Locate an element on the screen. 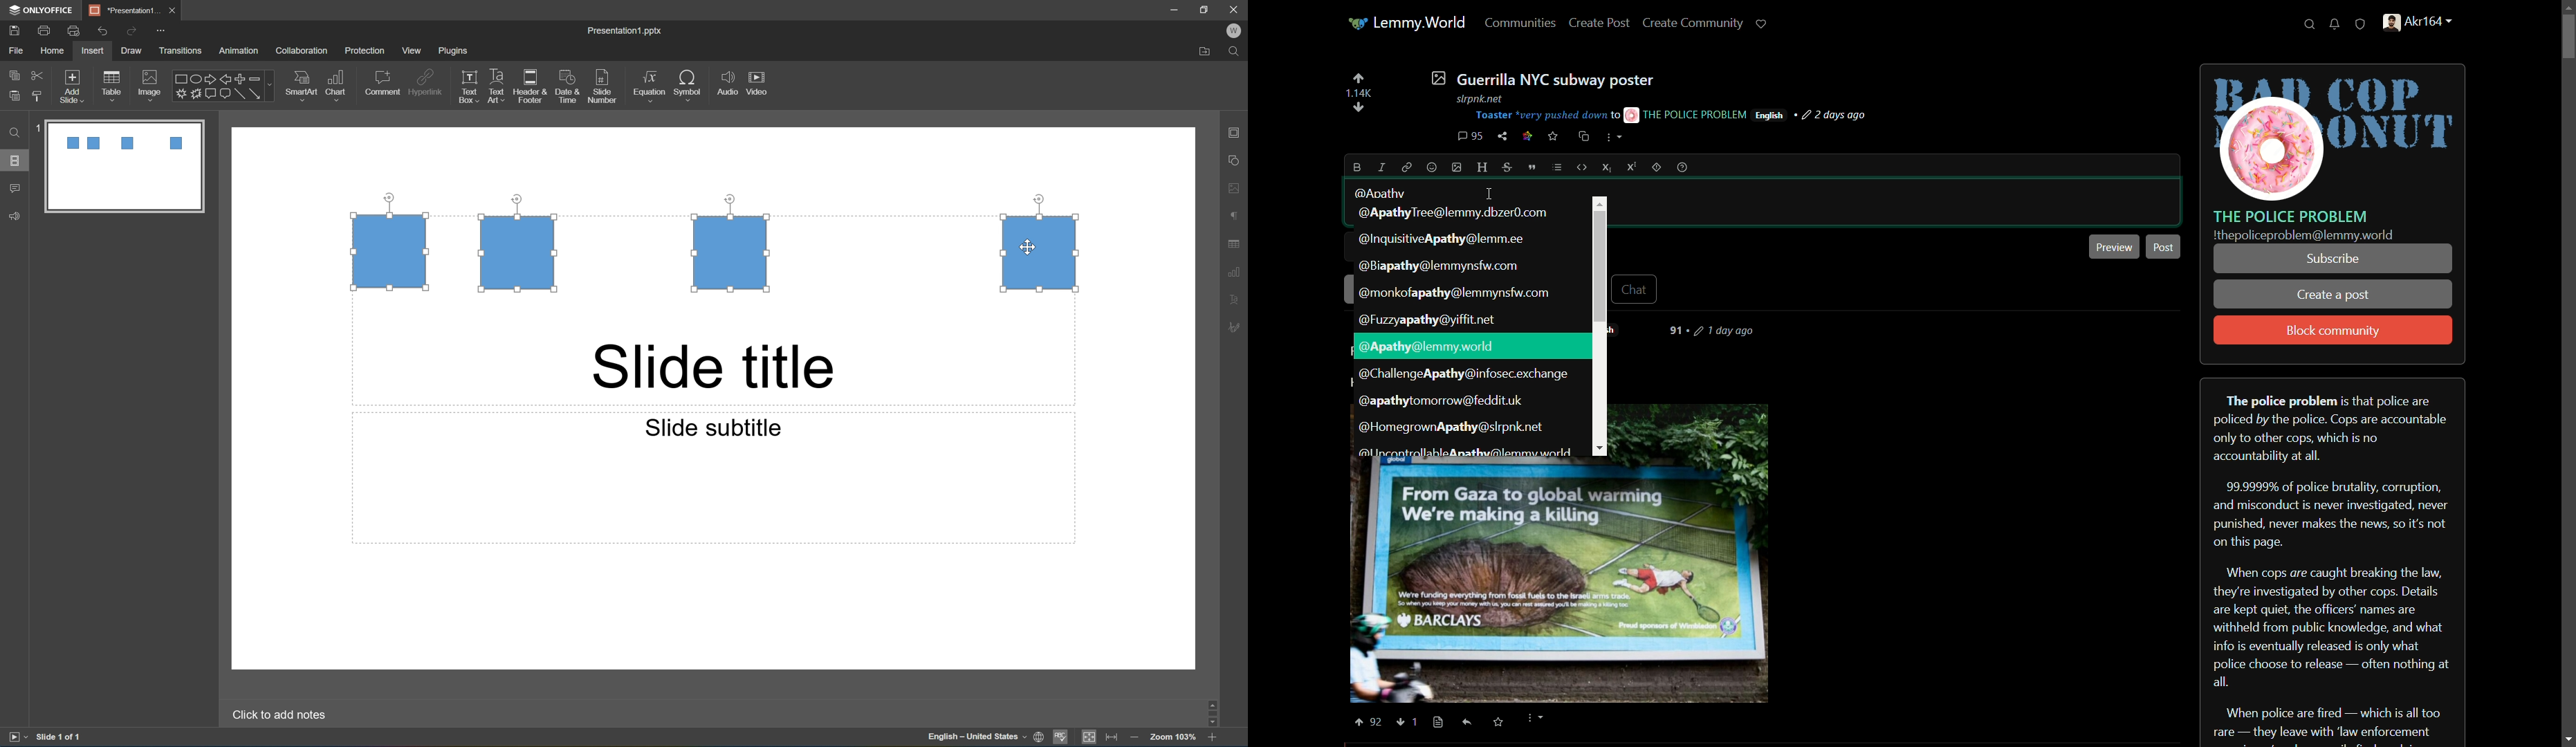 This screenshot has width=2576, height=756. signature settings is located at coordinates (1238, 328).